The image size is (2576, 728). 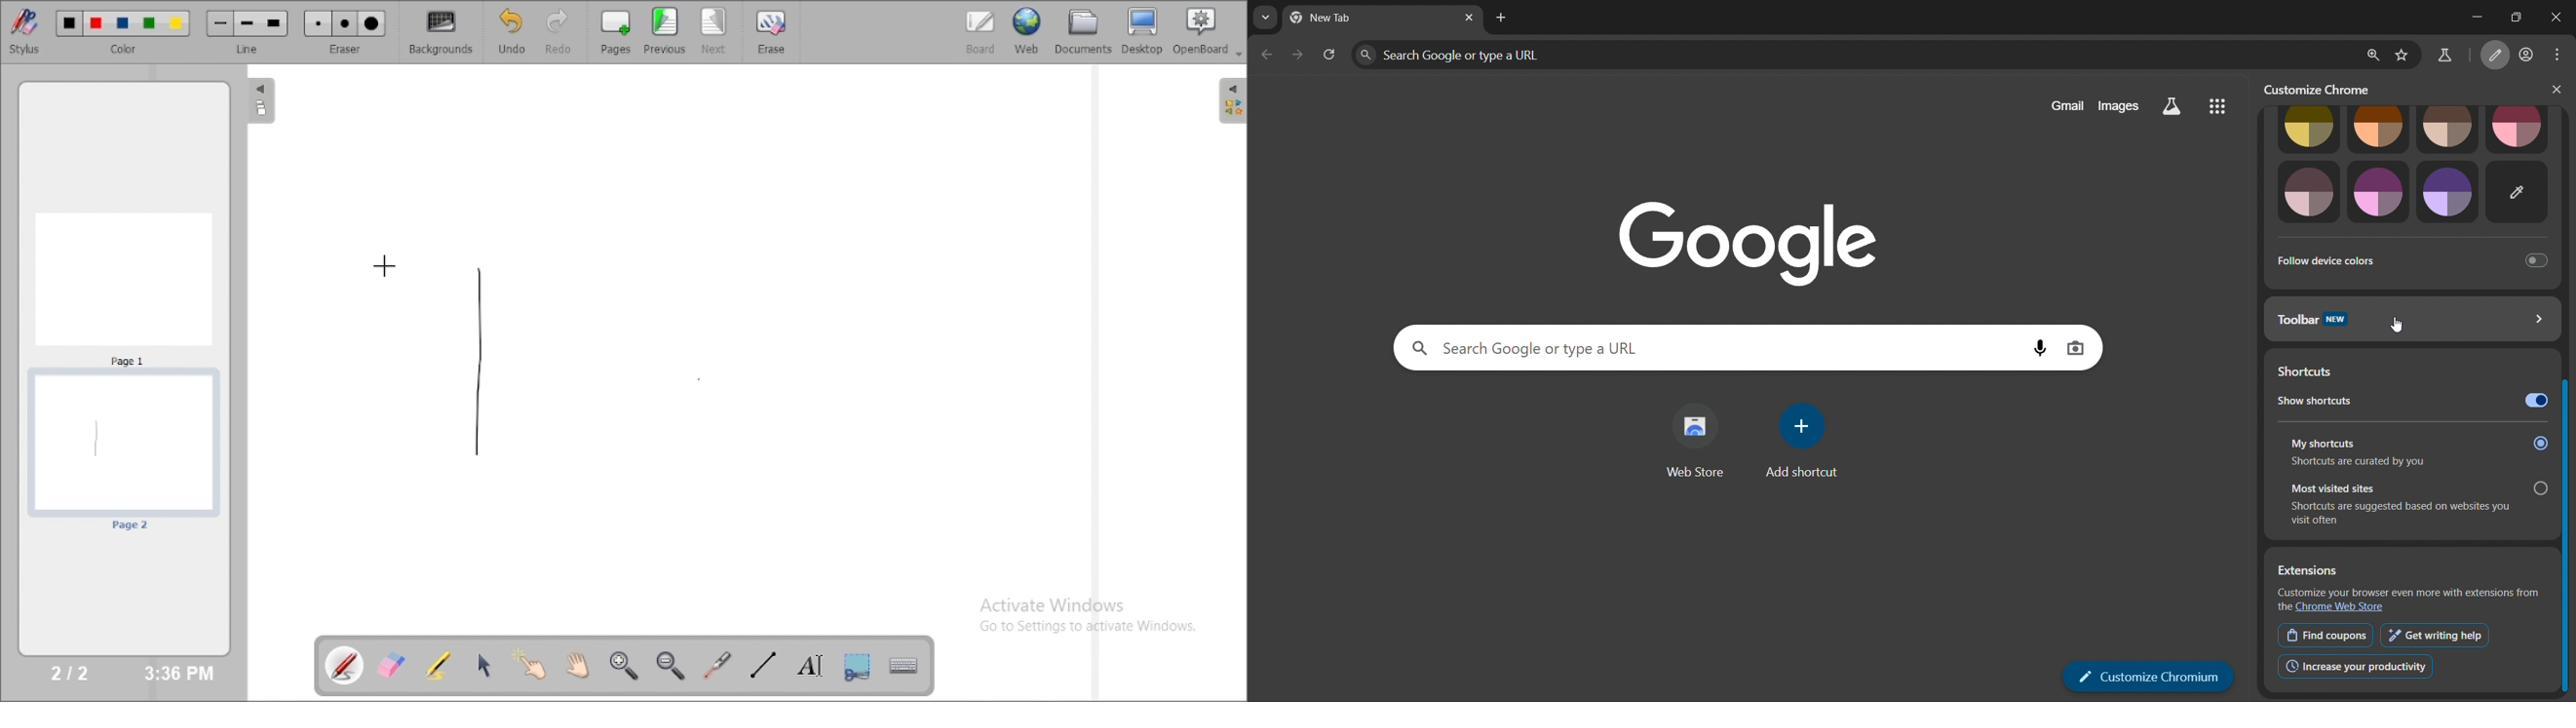 What do you see at coordinates (2513, 15) in the screenshot?
I see `restore down` at bounding box center [2513, 15].